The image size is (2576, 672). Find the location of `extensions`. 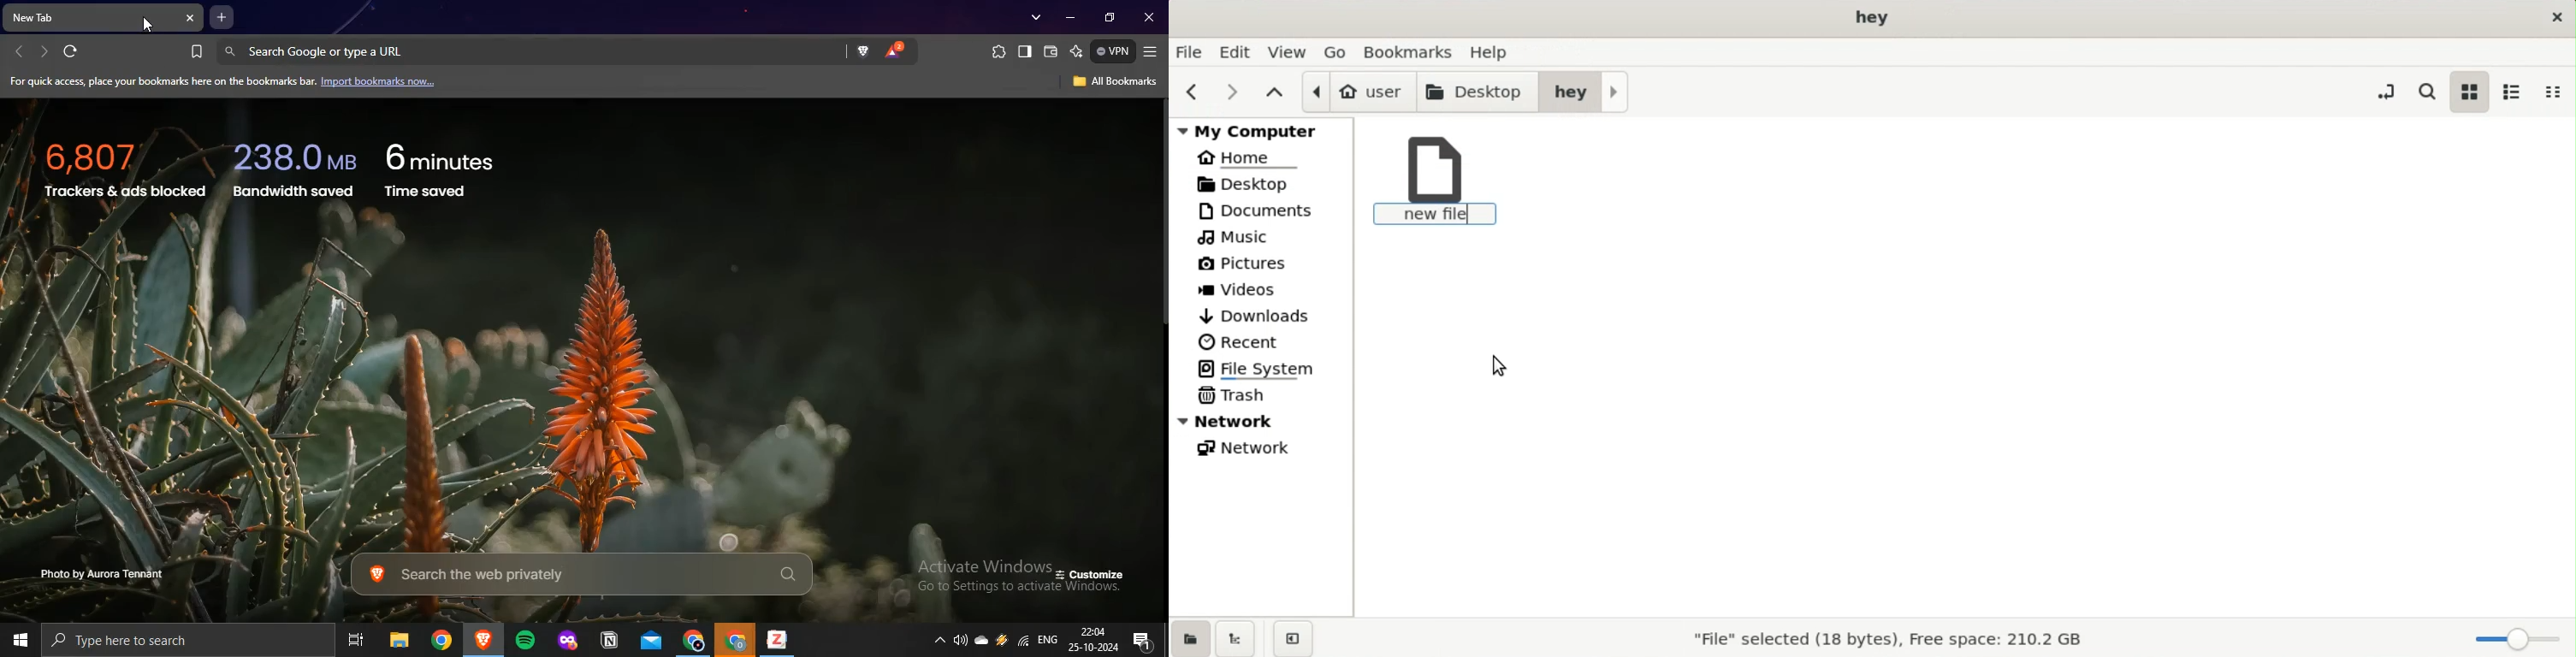

extensions is located at coordinates (999, 52).